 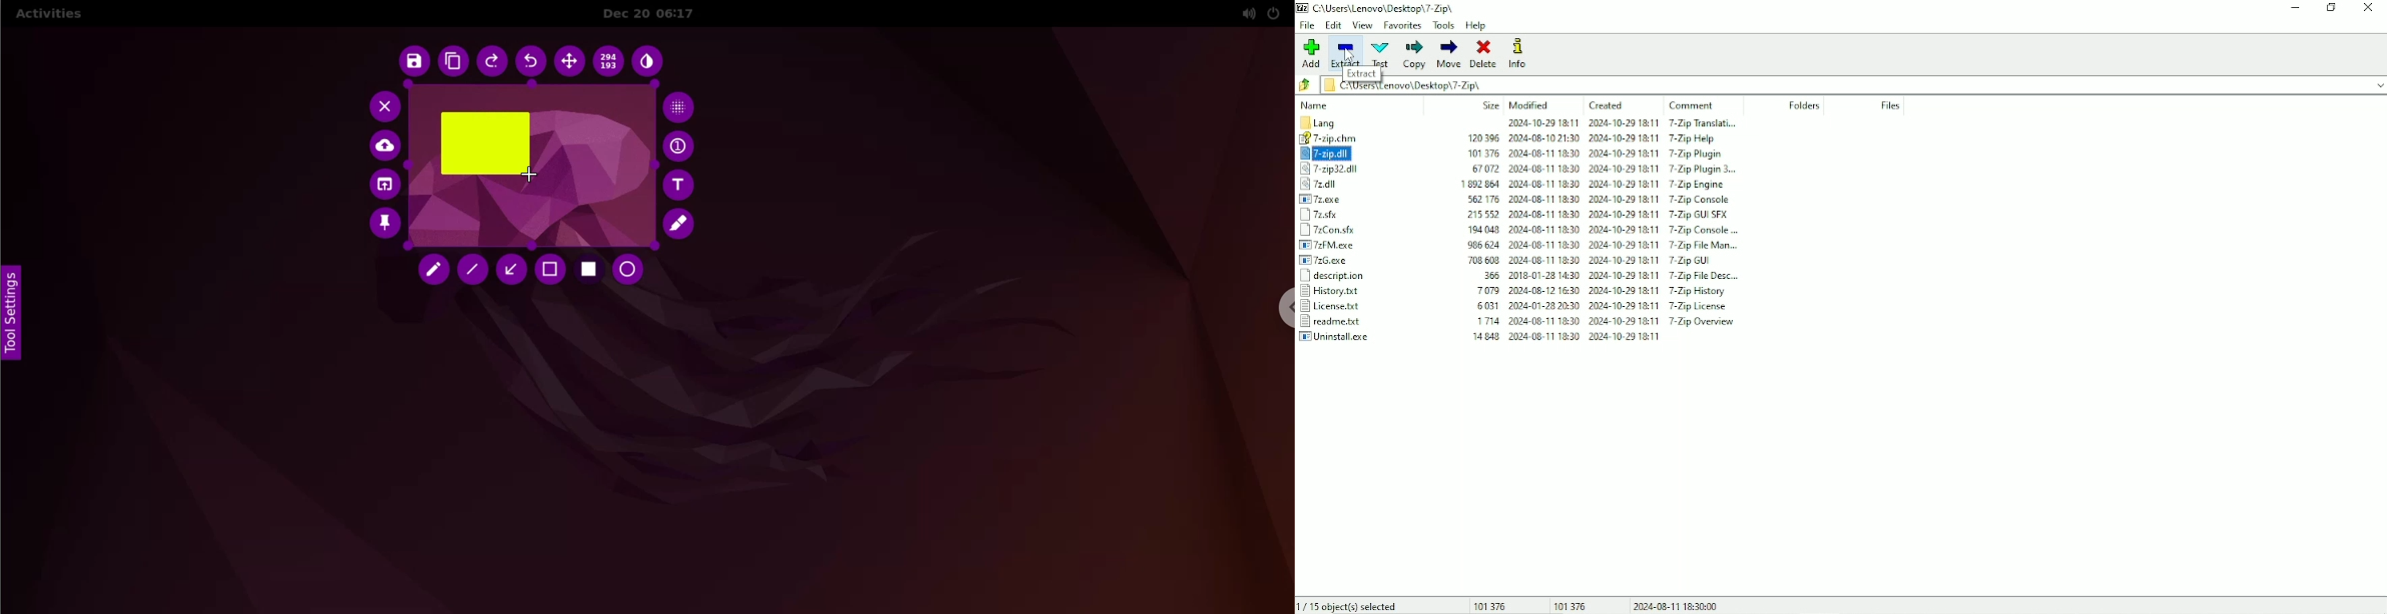 What do you see at coordinates (1603, 260) in the screenshot?
I see `08608 200408111830 20040-29181 T-Zp GU` at bounding box center [1603, 260].